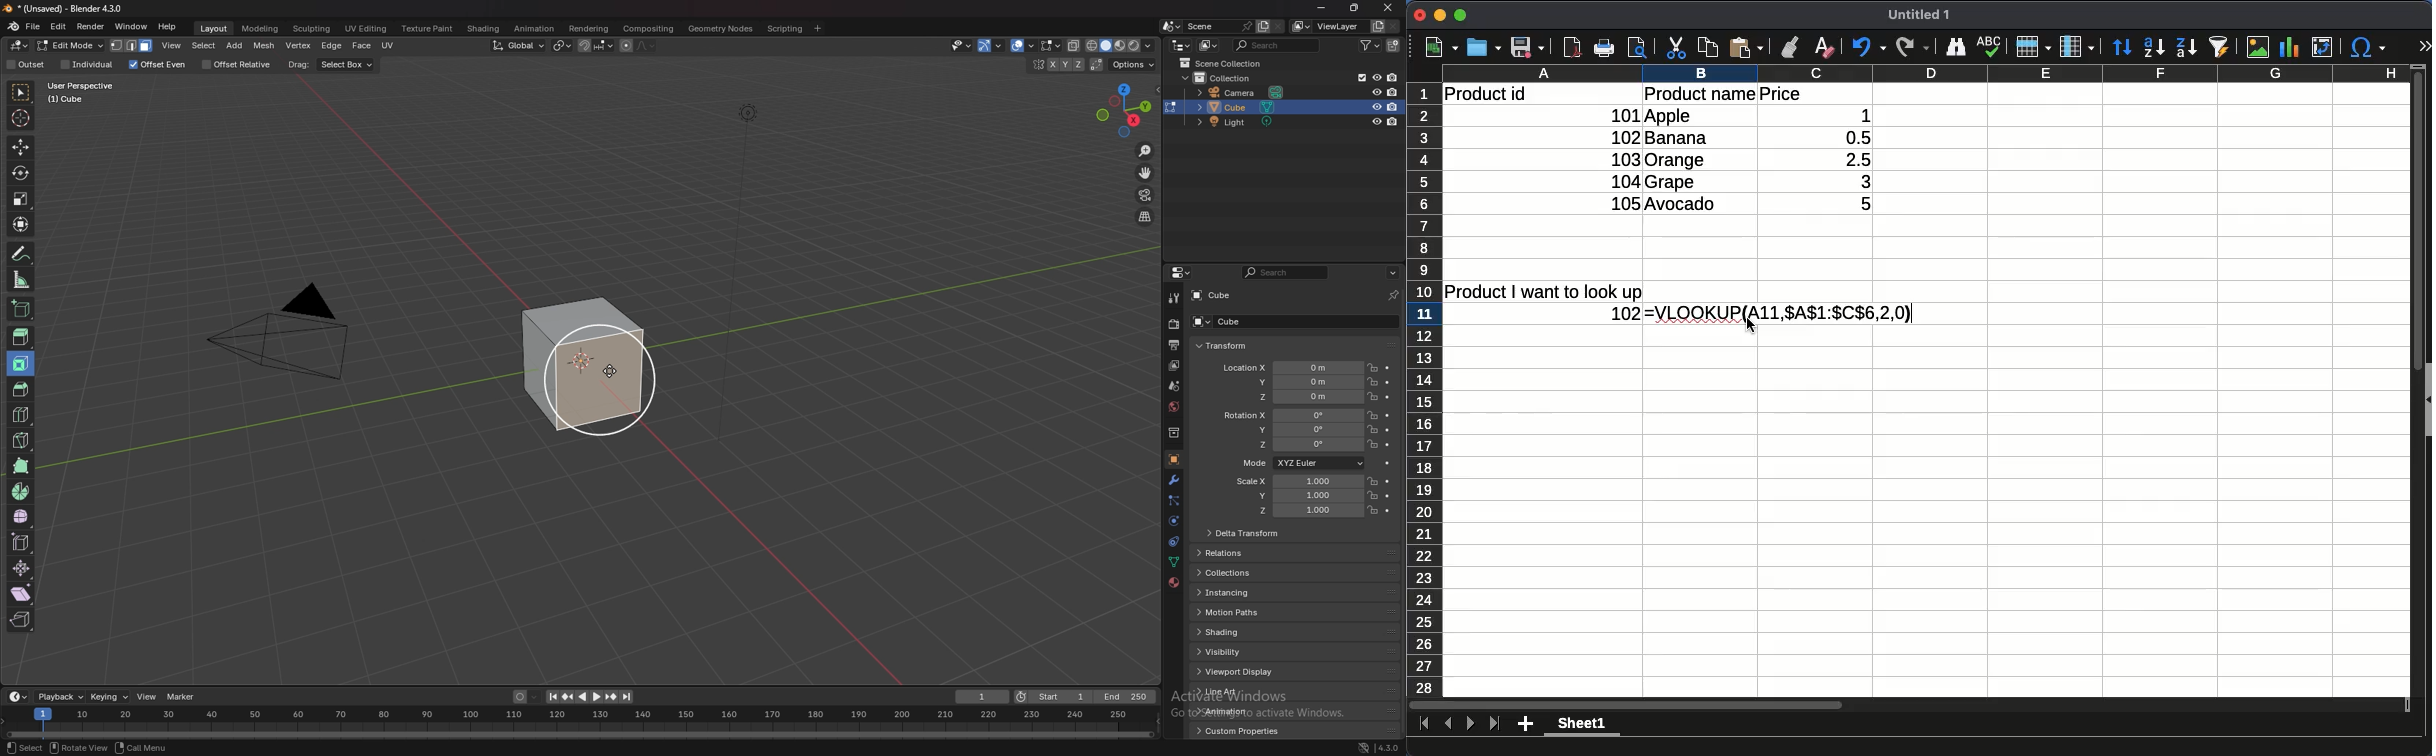  I want to click on 105, so click(1625, 203).